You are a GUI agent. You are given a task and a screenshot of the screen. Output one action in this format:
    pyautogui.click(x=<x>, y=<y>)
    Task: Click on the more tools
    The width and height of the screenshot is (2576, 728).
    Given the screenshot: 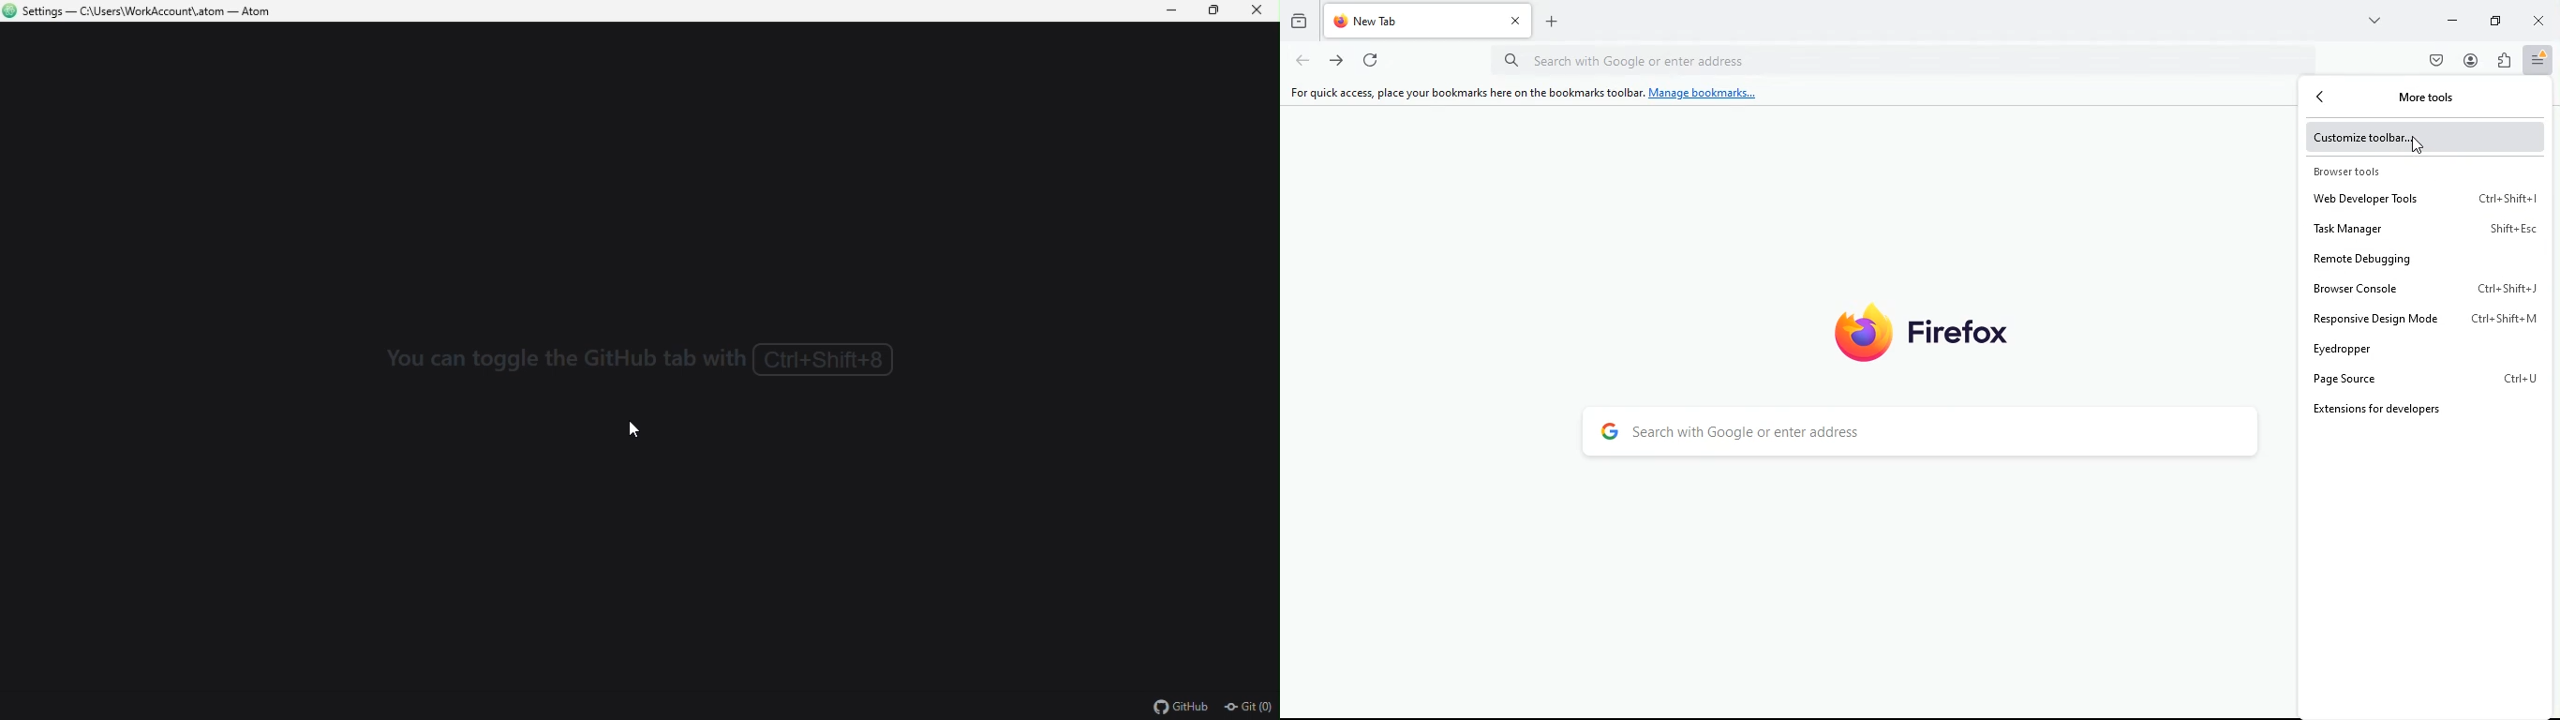 What is the action you would take?
    pyautogui.click(x=2434, y=98)
    